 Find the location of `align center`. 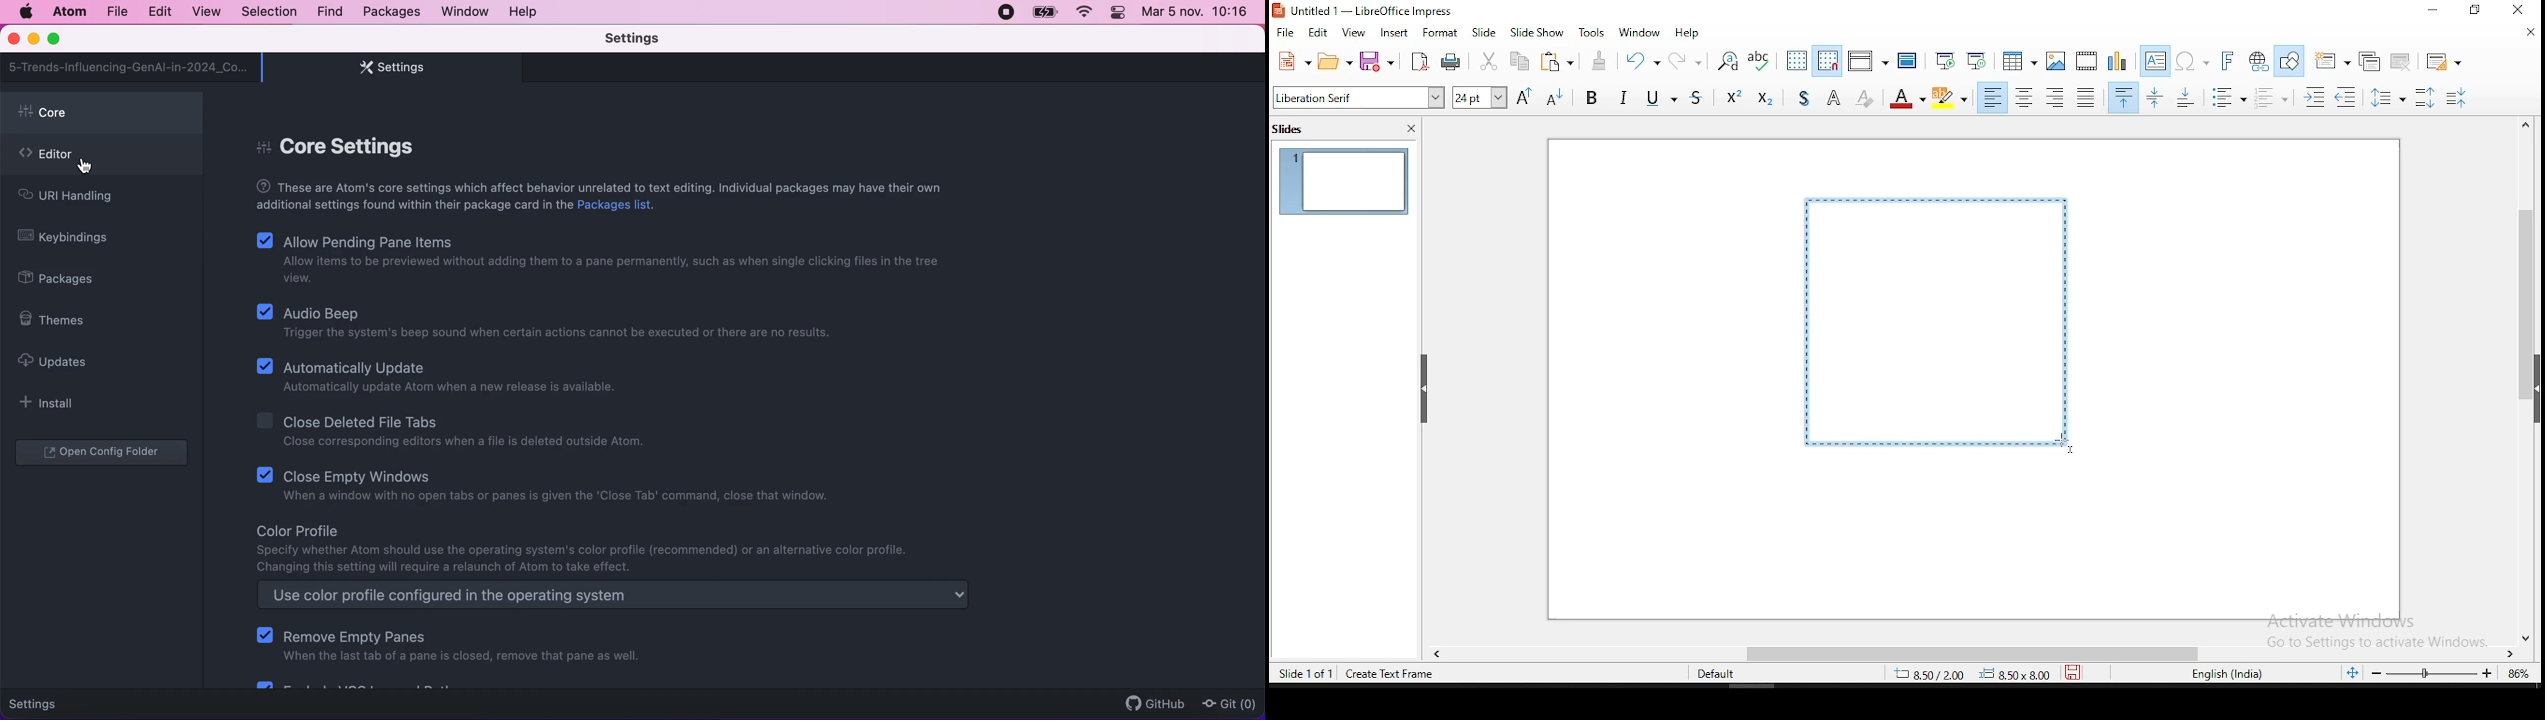

align center is located at coordinates (2025, 98).